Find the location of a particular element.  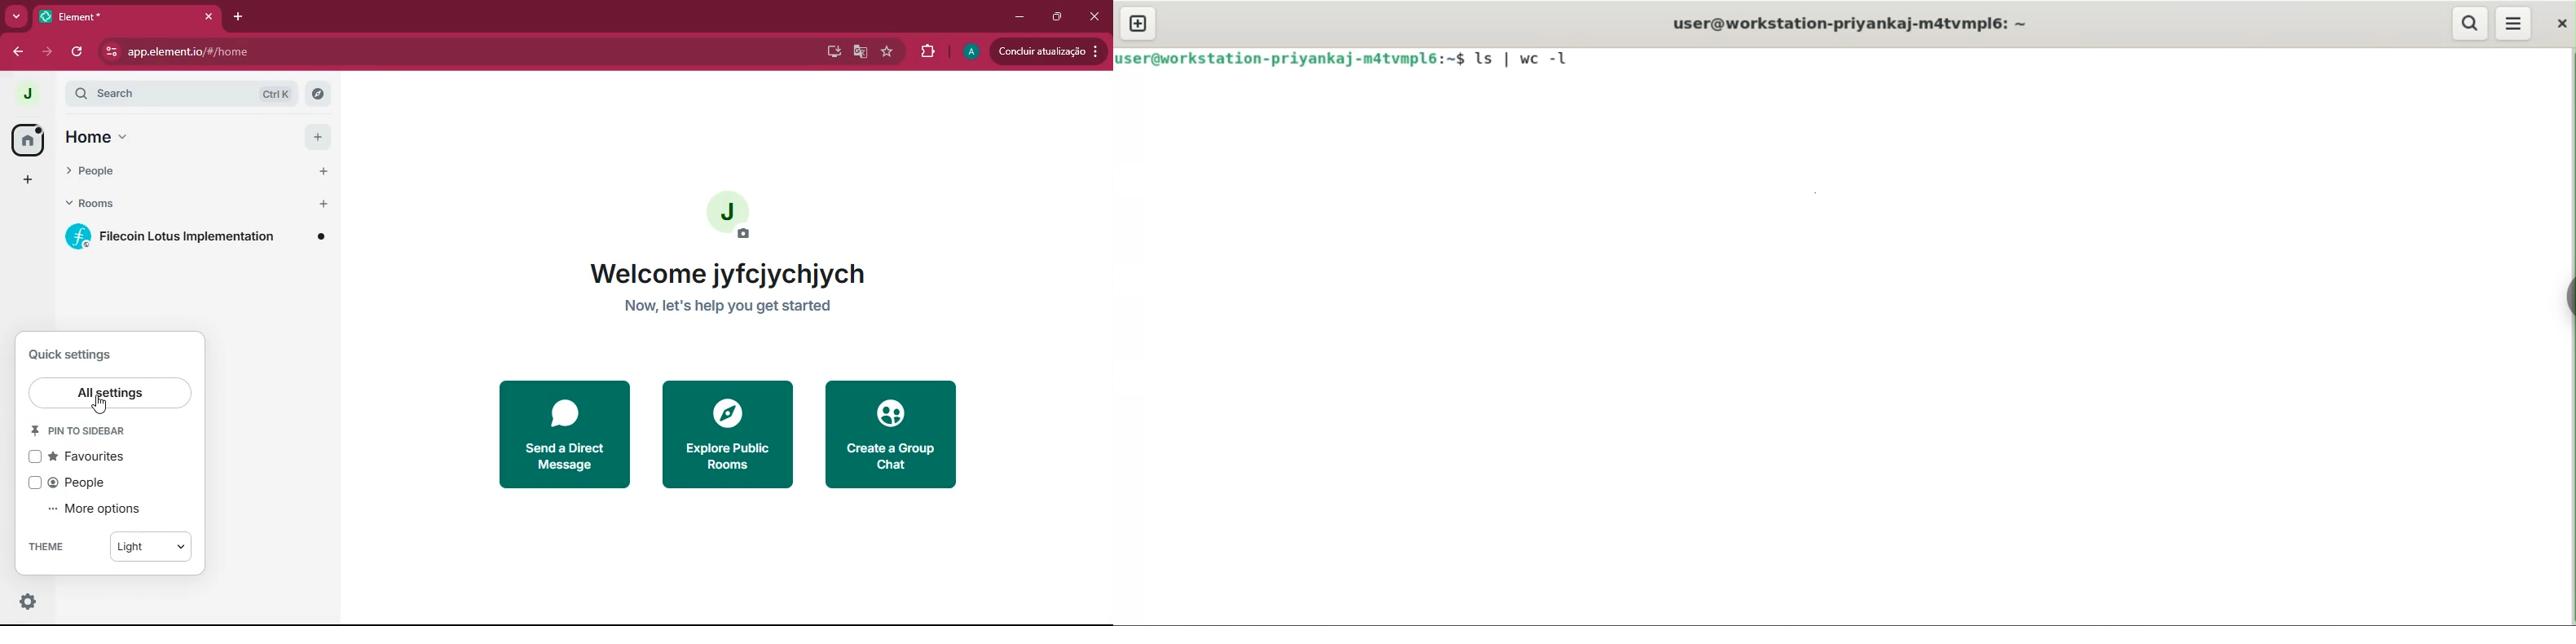

close is located at coordinates (1096, 15).